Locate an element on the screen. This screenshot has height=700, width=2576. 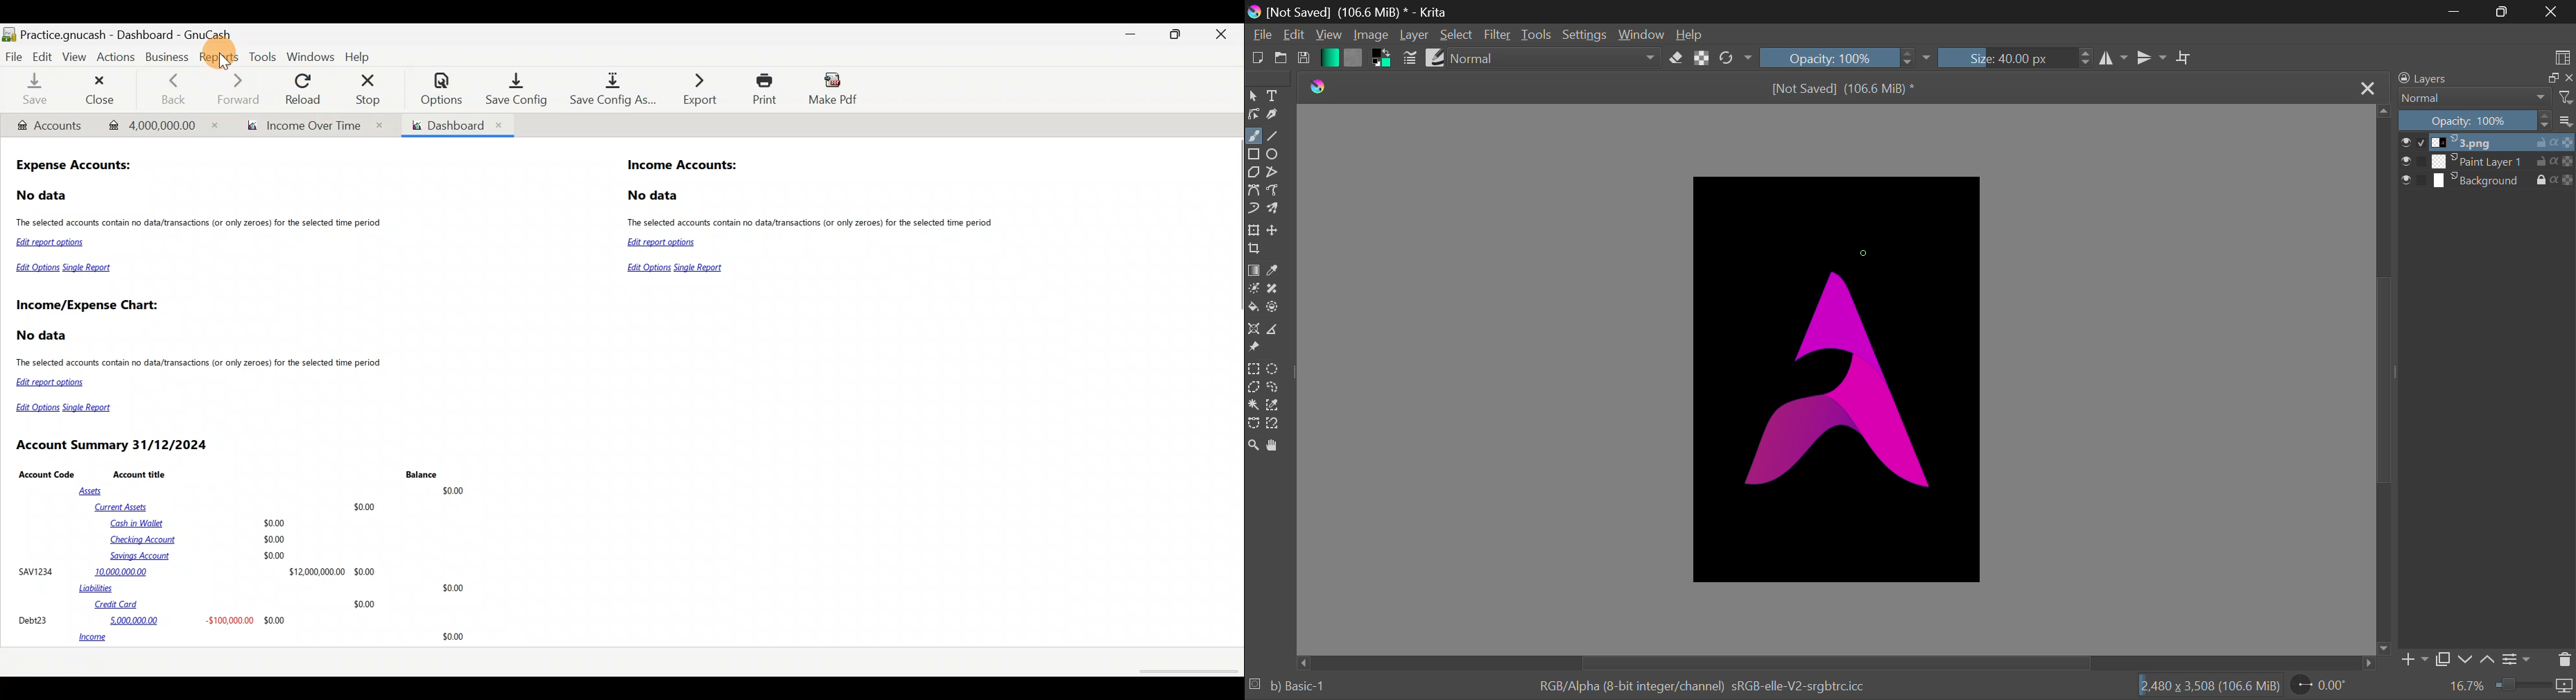
Move Layer is located at coordinates (1277, 231).